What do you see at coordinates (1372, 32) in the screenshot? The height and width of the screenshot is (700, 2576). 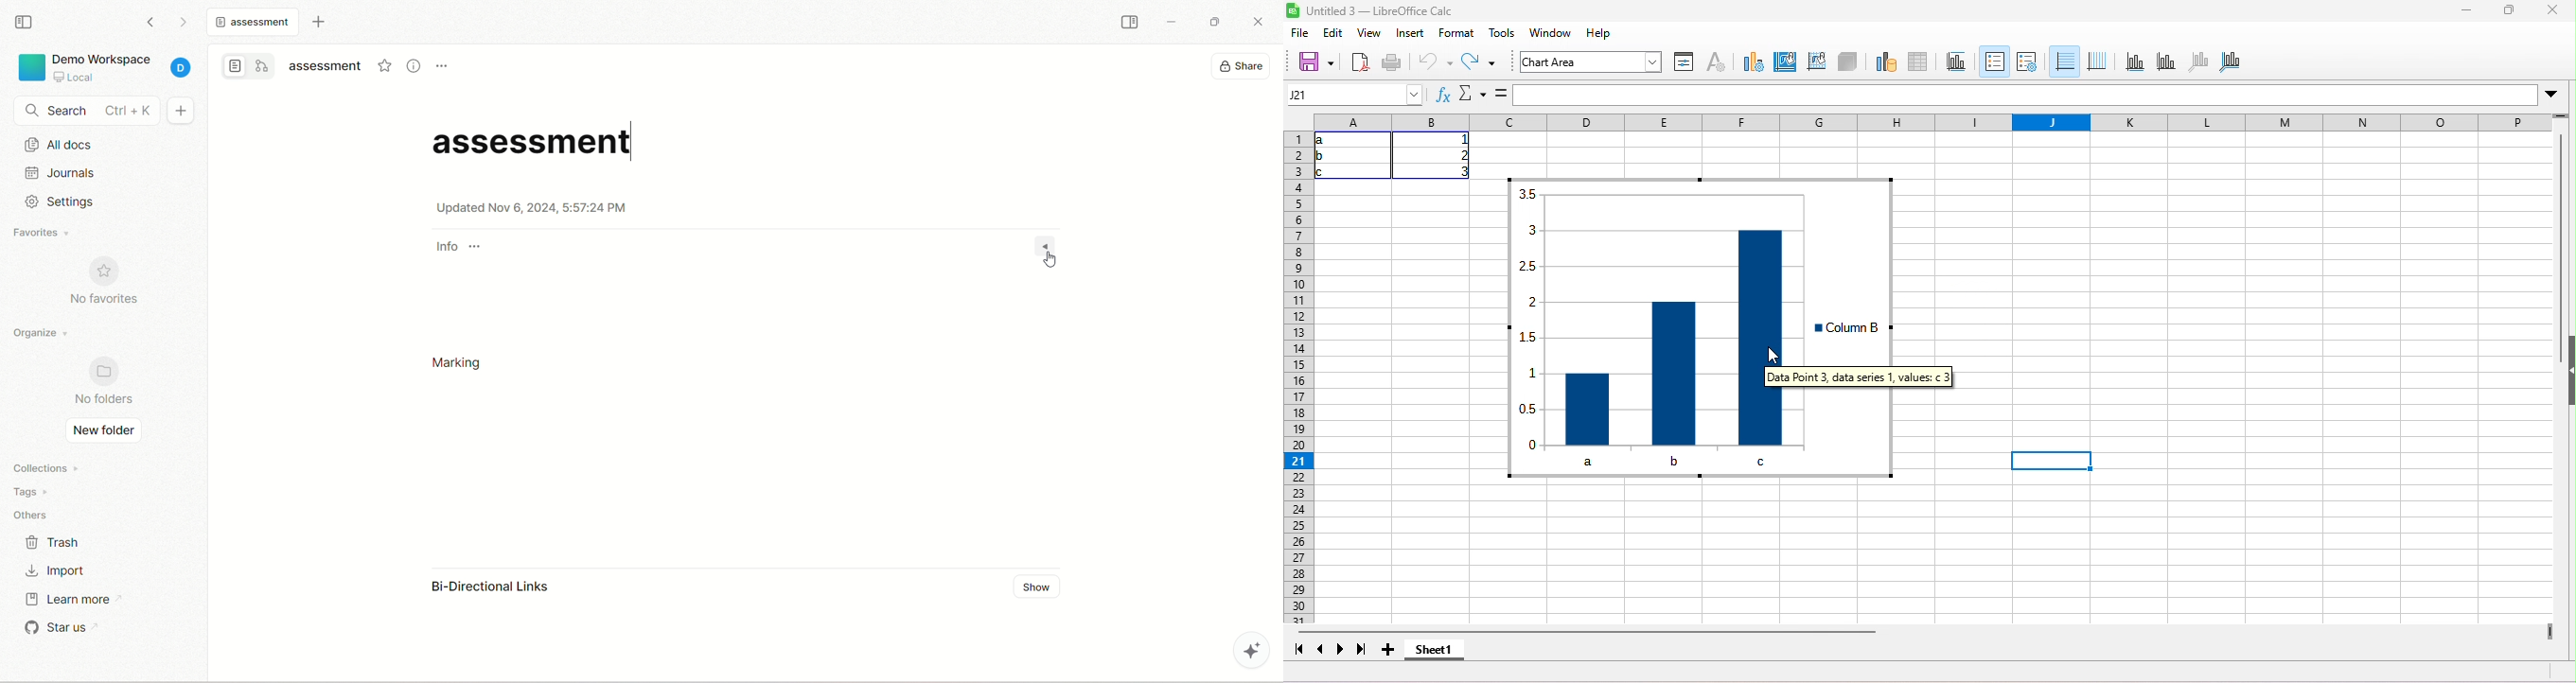 I see `view` at bounding box center [1372, 32].